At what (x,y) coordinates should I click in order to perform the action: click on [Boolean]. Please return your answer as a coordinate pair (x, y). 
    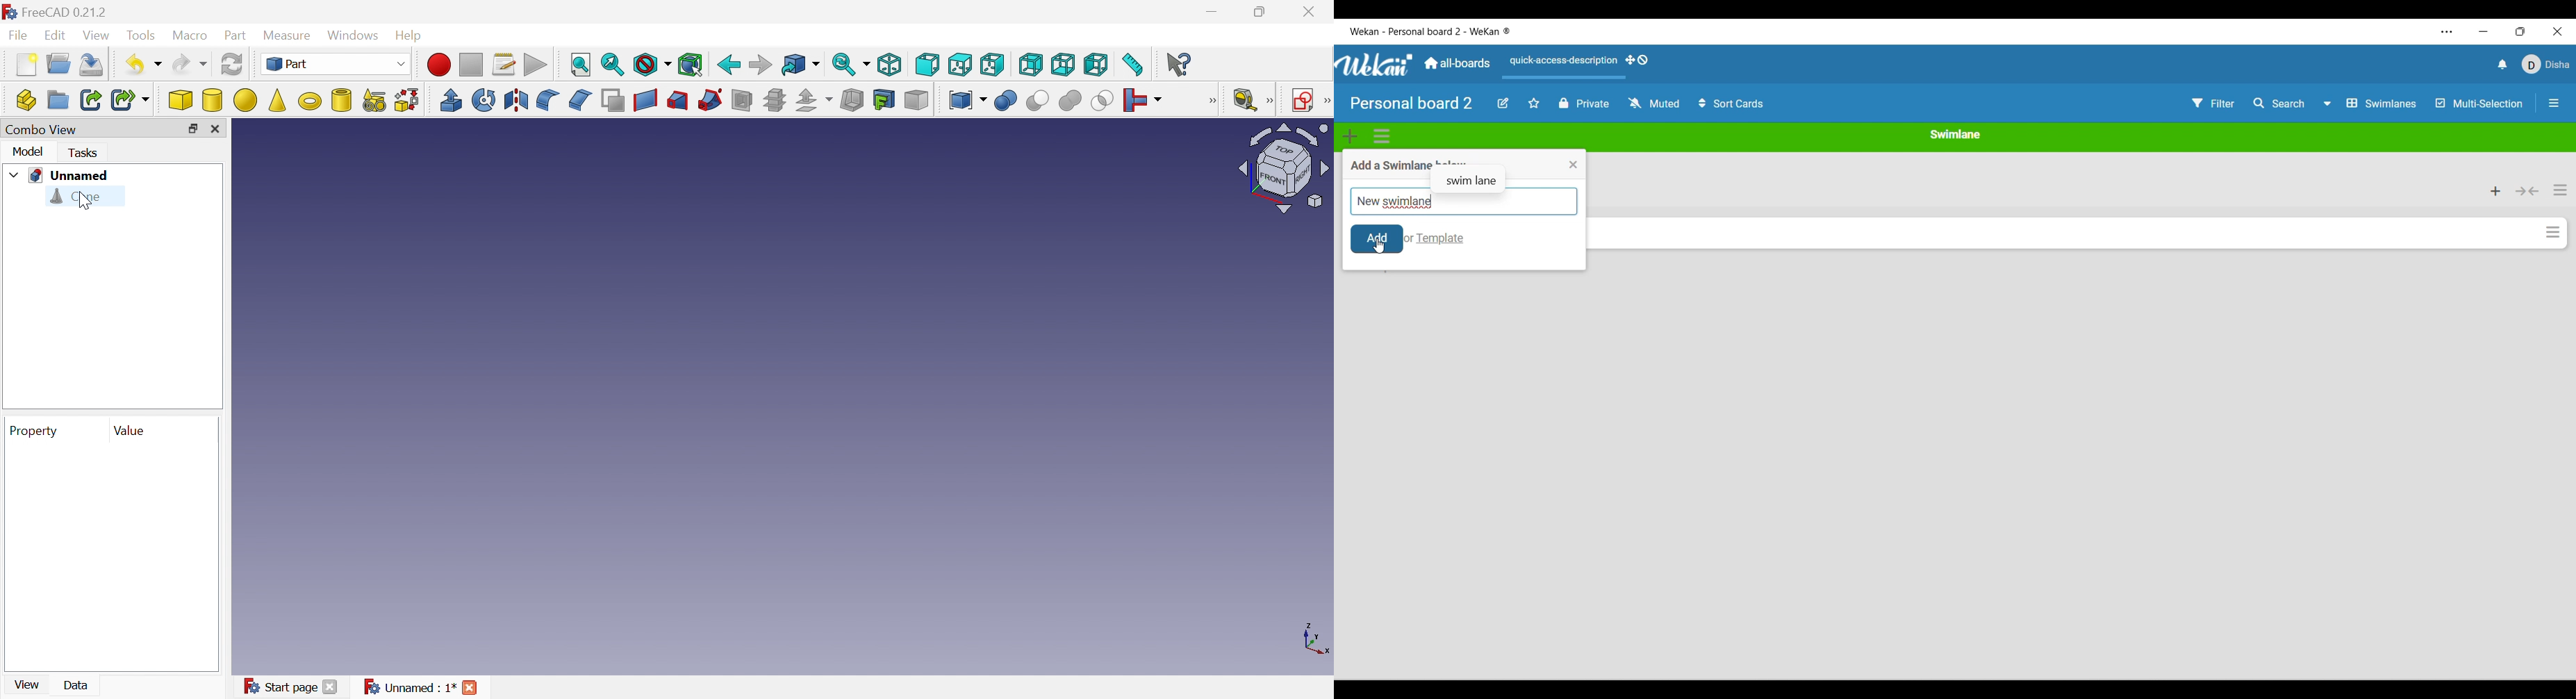
    Looking at the image, I should click on (1216, 102).